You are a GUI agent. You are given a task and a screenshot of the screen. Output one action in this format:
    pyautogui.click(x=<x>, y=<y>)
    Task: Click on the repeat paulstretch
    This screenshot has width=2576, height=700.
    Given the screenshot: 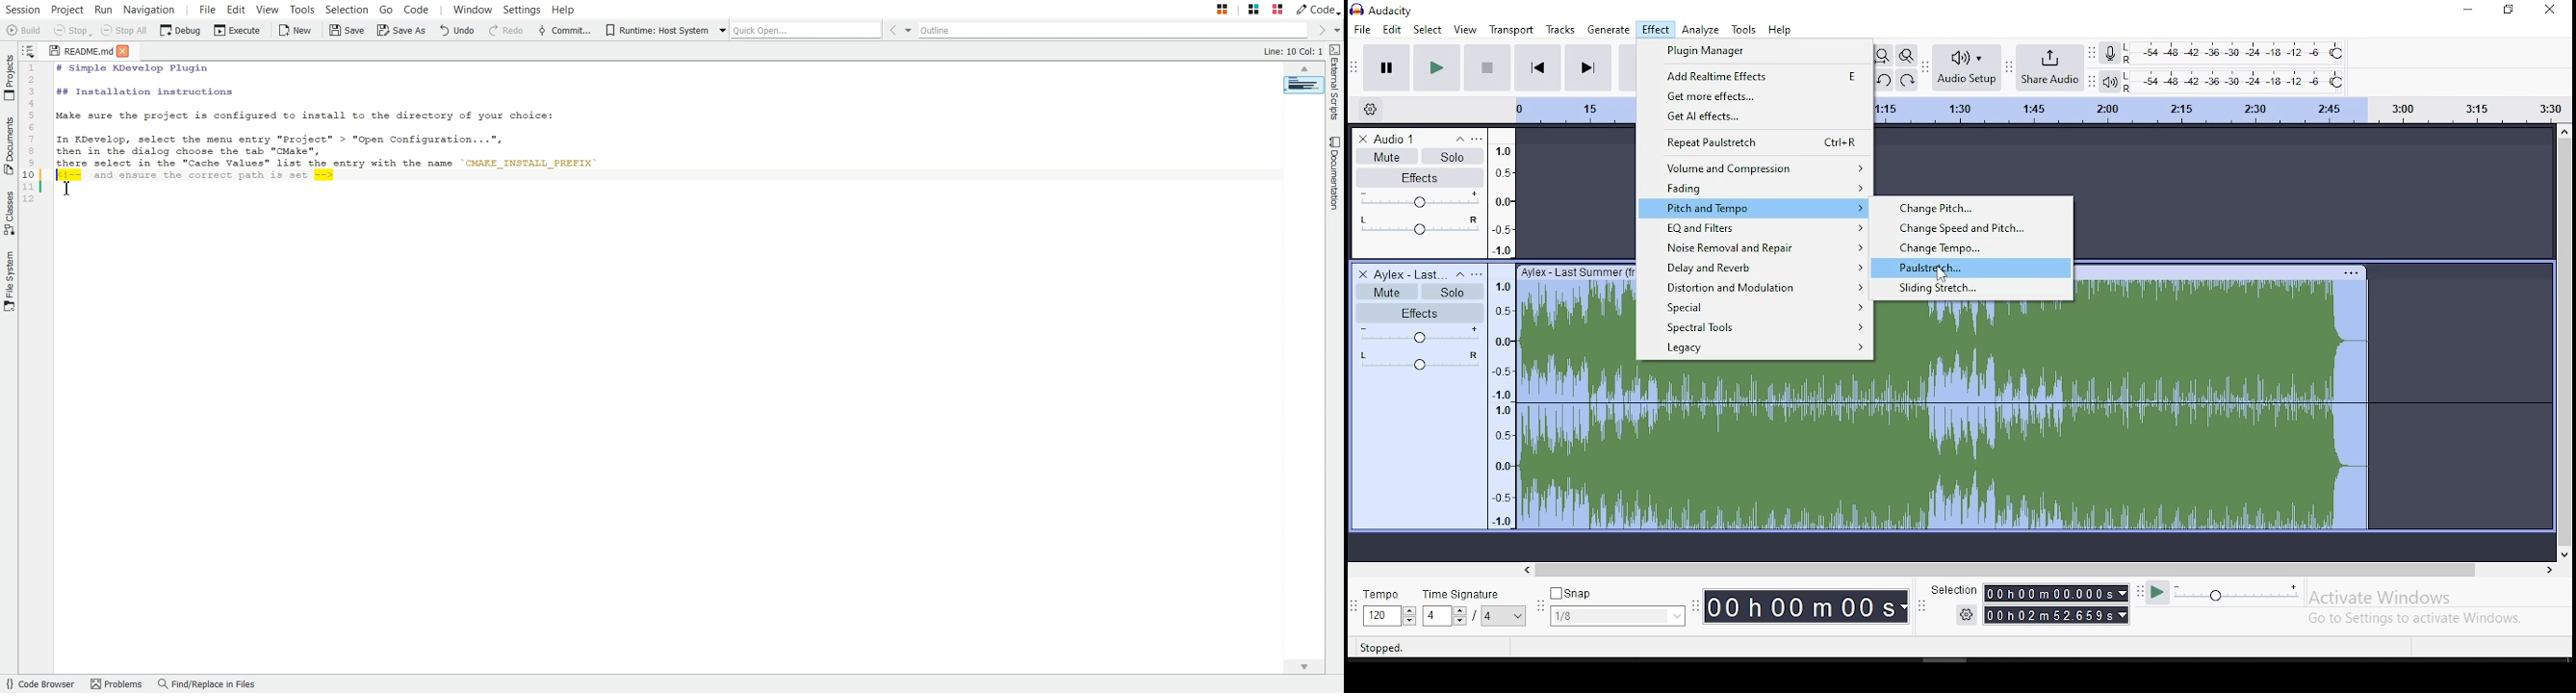 What is the action you would take?
    pyautogui.click(x=1756, y=142)
    